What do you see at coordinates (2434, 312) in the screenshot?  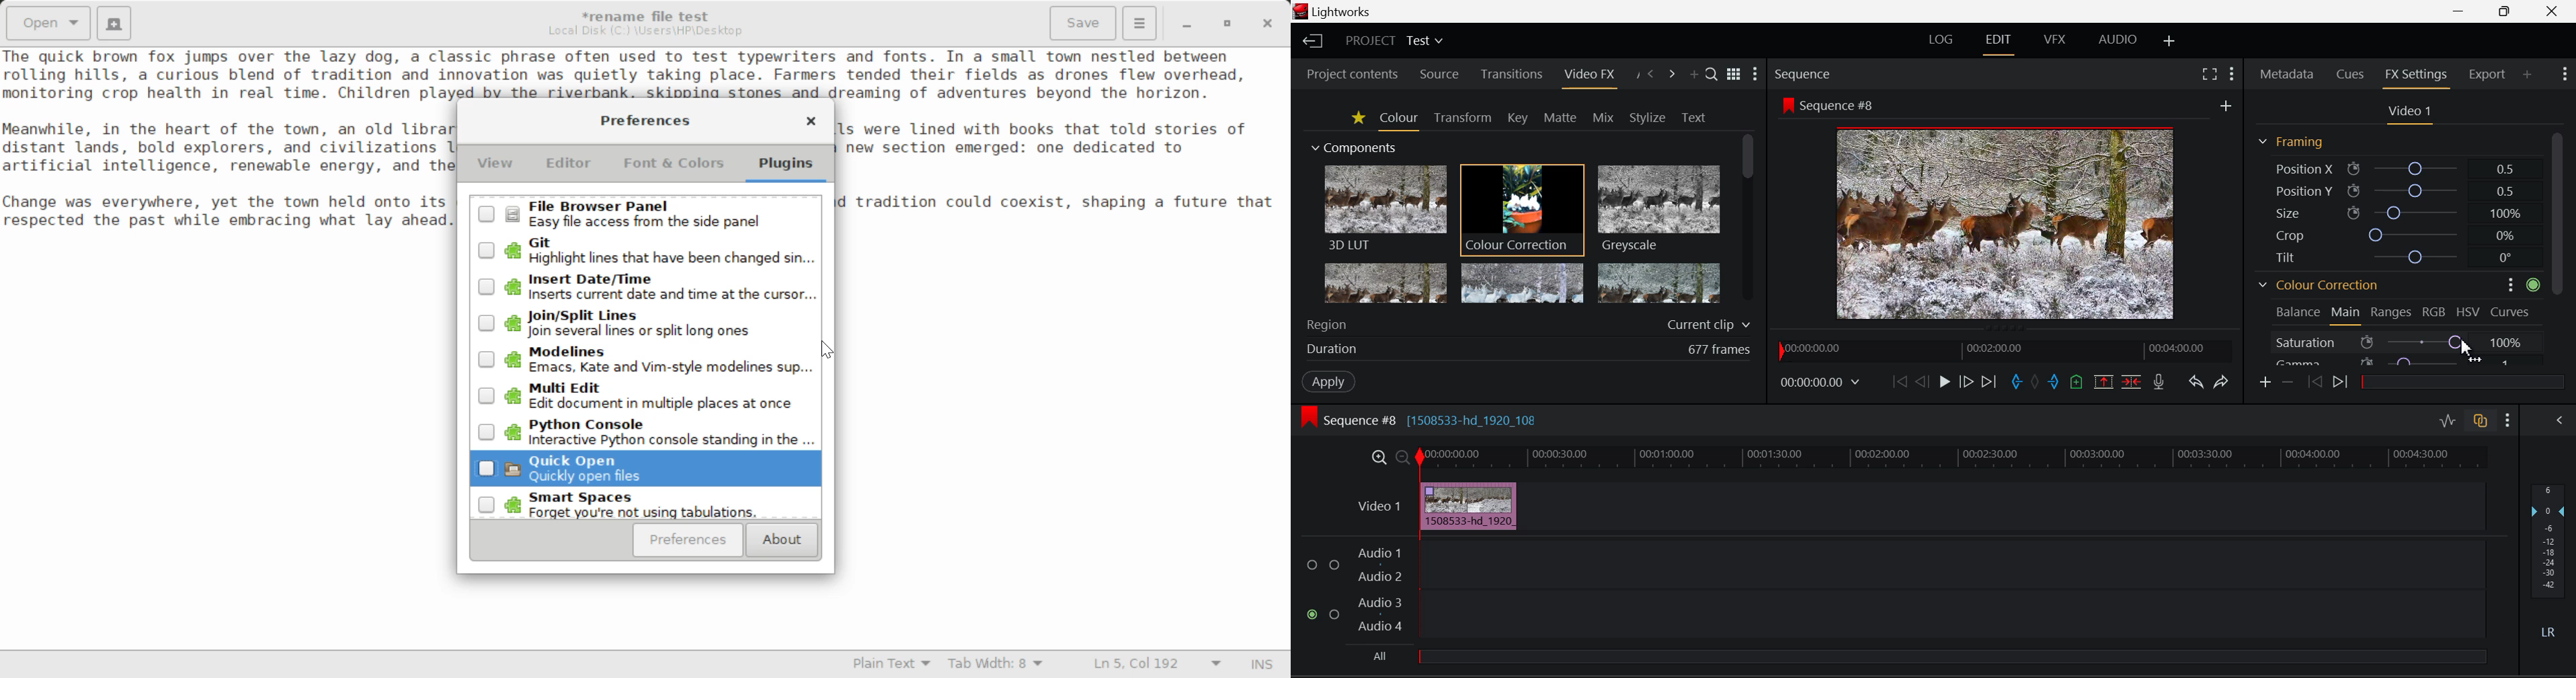 I see `RGB` at bounding box center [2434, 312].